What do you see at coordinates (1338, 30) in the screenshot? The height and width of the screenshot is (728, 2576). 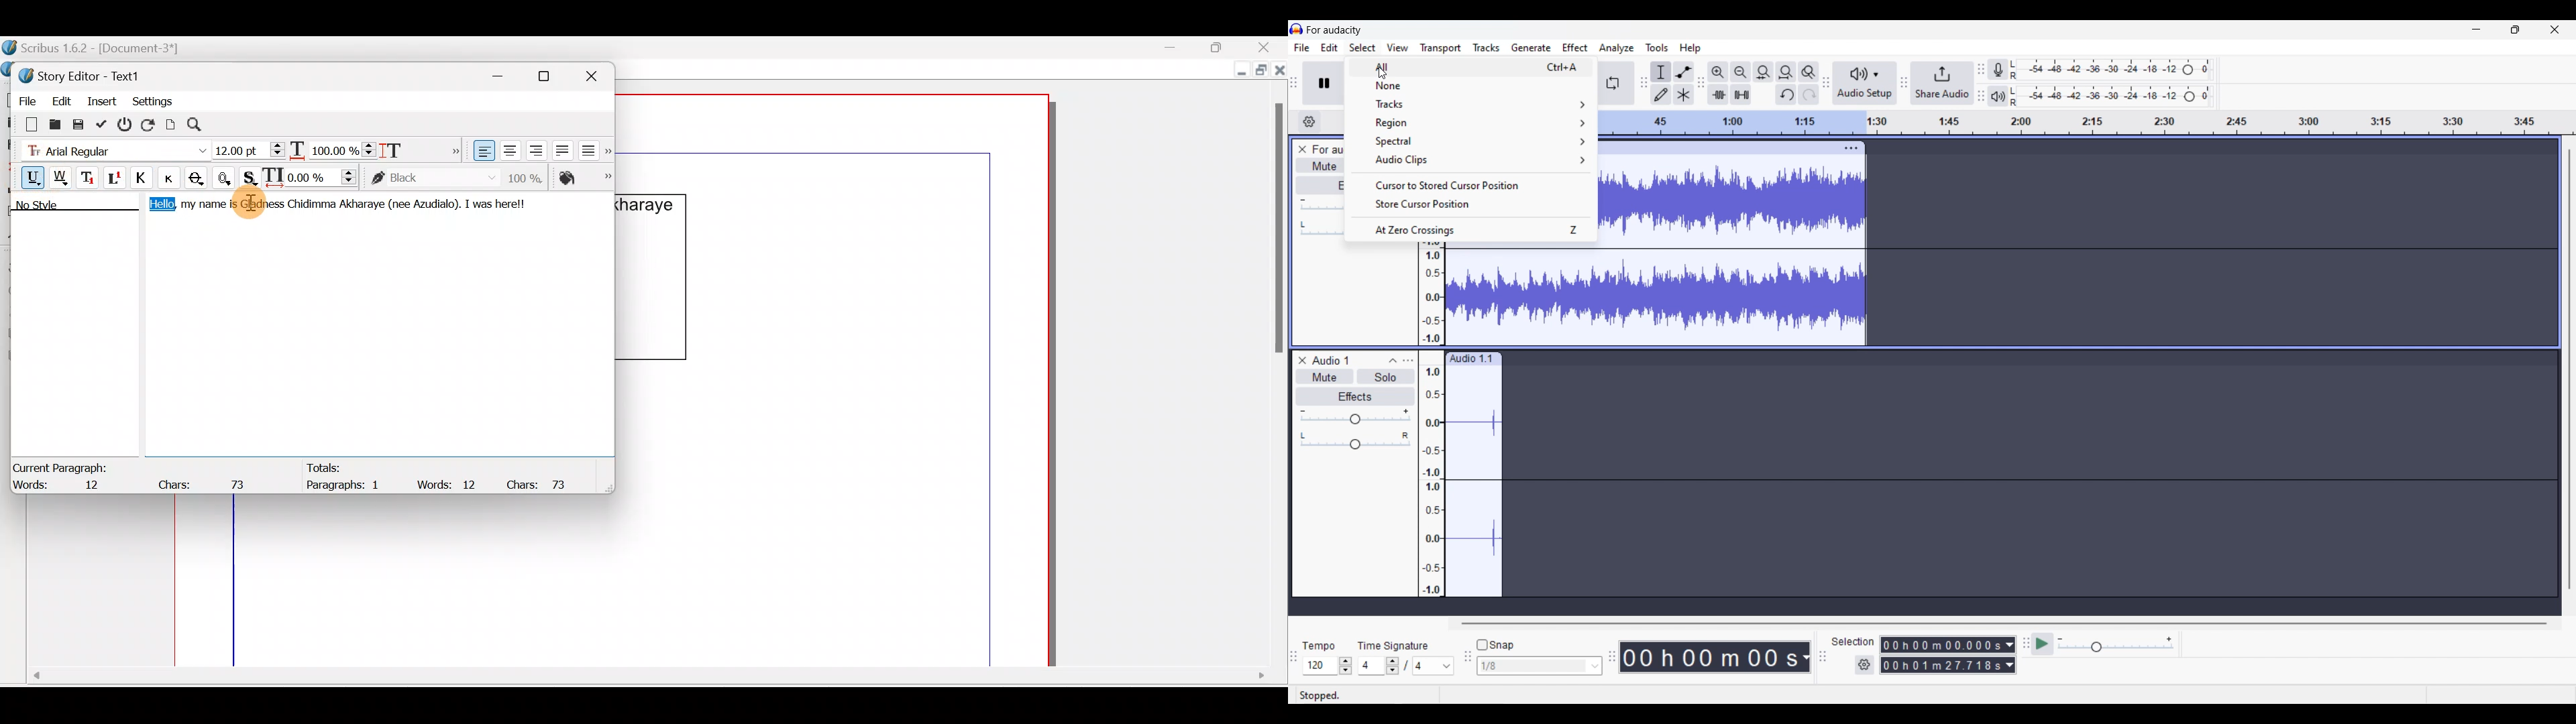 I see `for audacity` at bounding box center [1338, 30].